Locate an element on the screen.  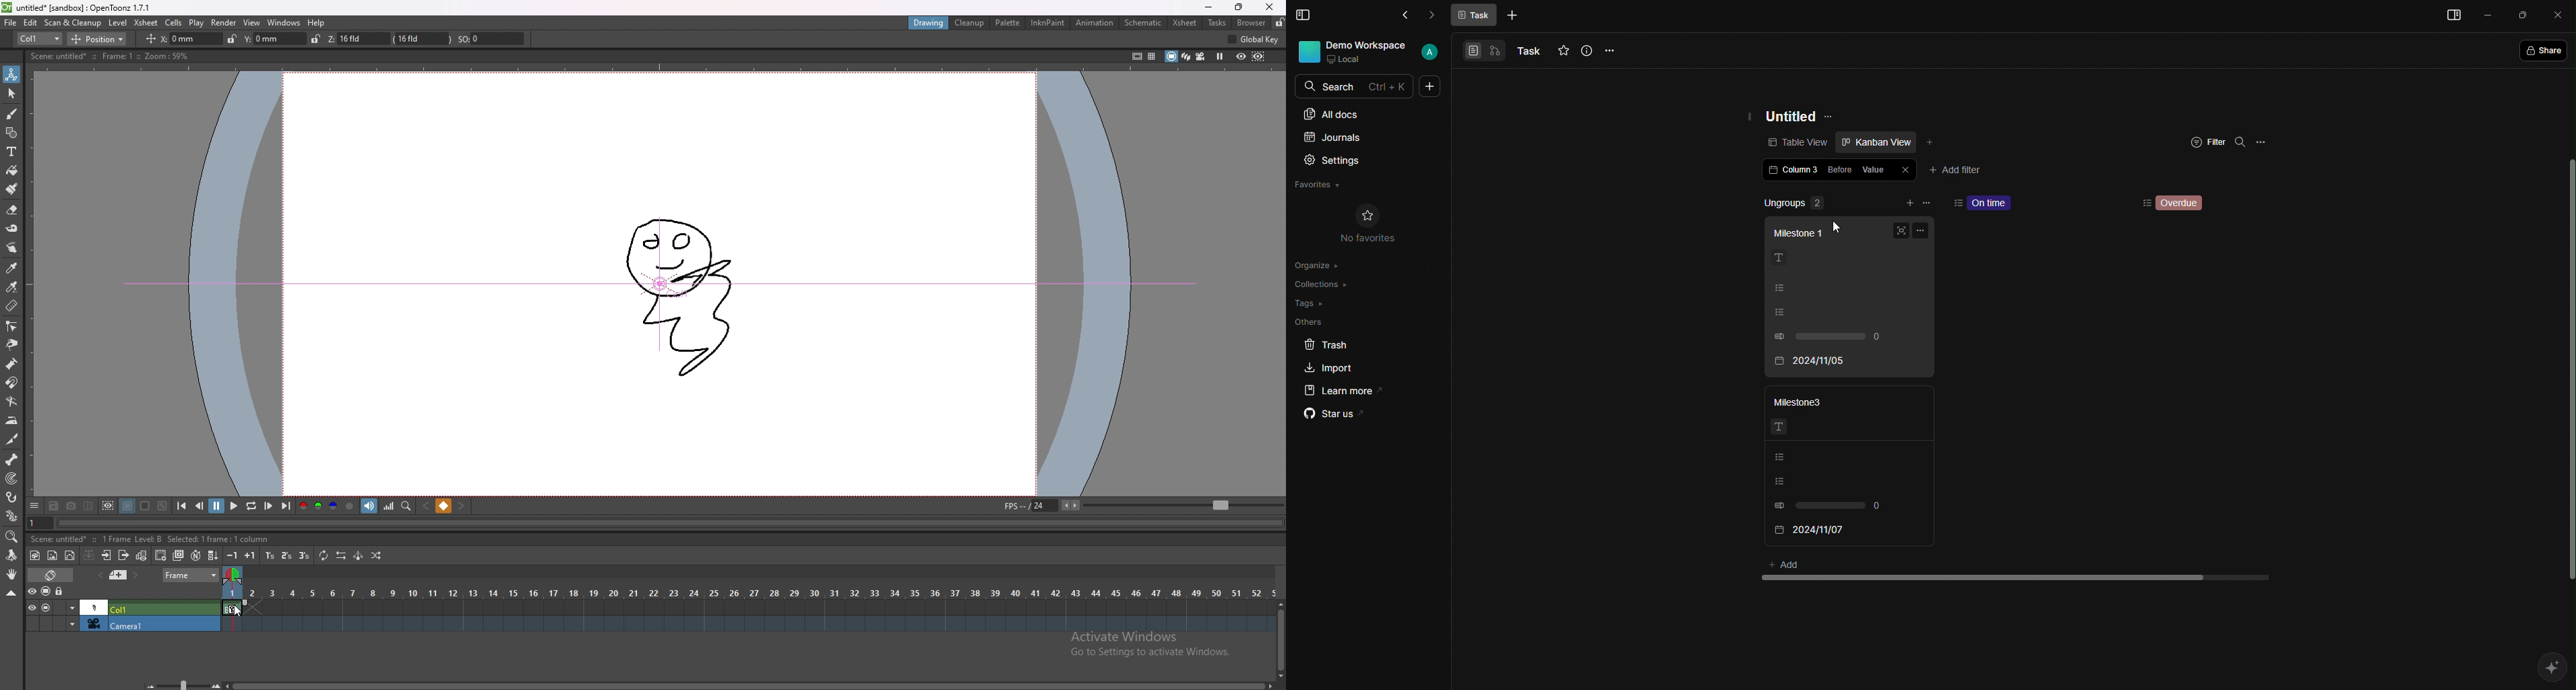
xsheet is located at coordinates (146, 23).